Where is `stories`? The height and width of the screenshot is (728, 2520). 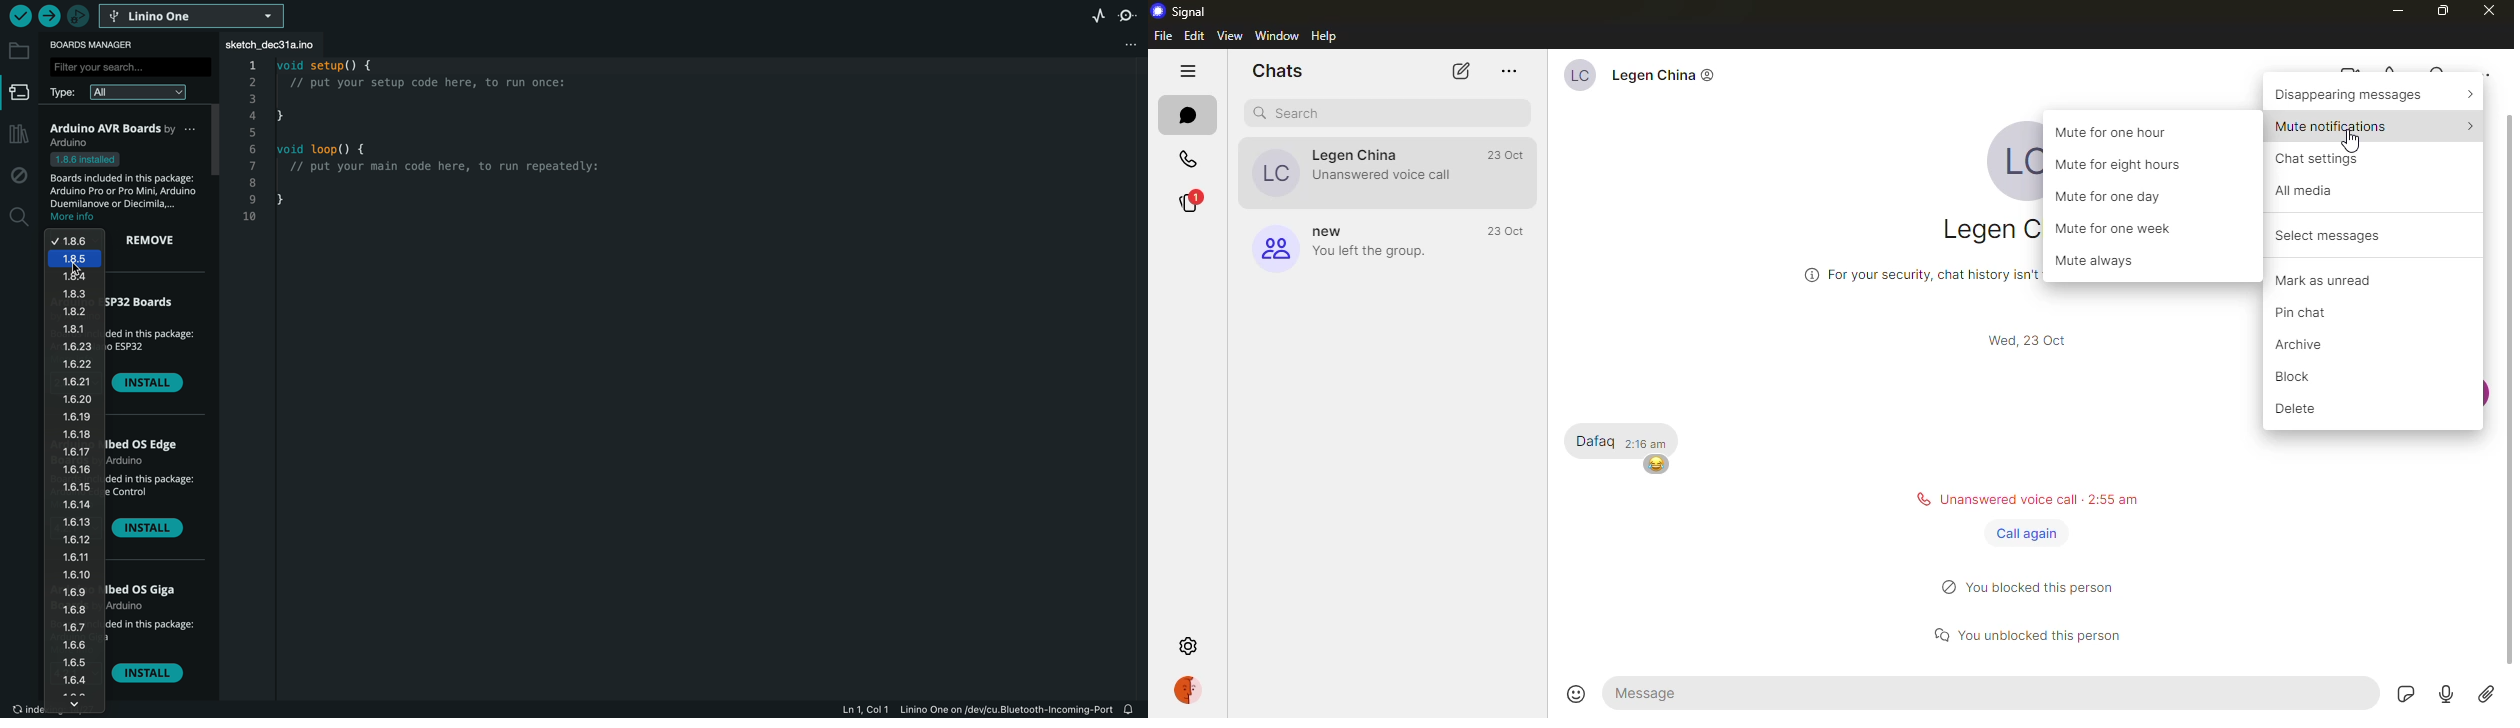 stories is located at coordinates (1191, 202).